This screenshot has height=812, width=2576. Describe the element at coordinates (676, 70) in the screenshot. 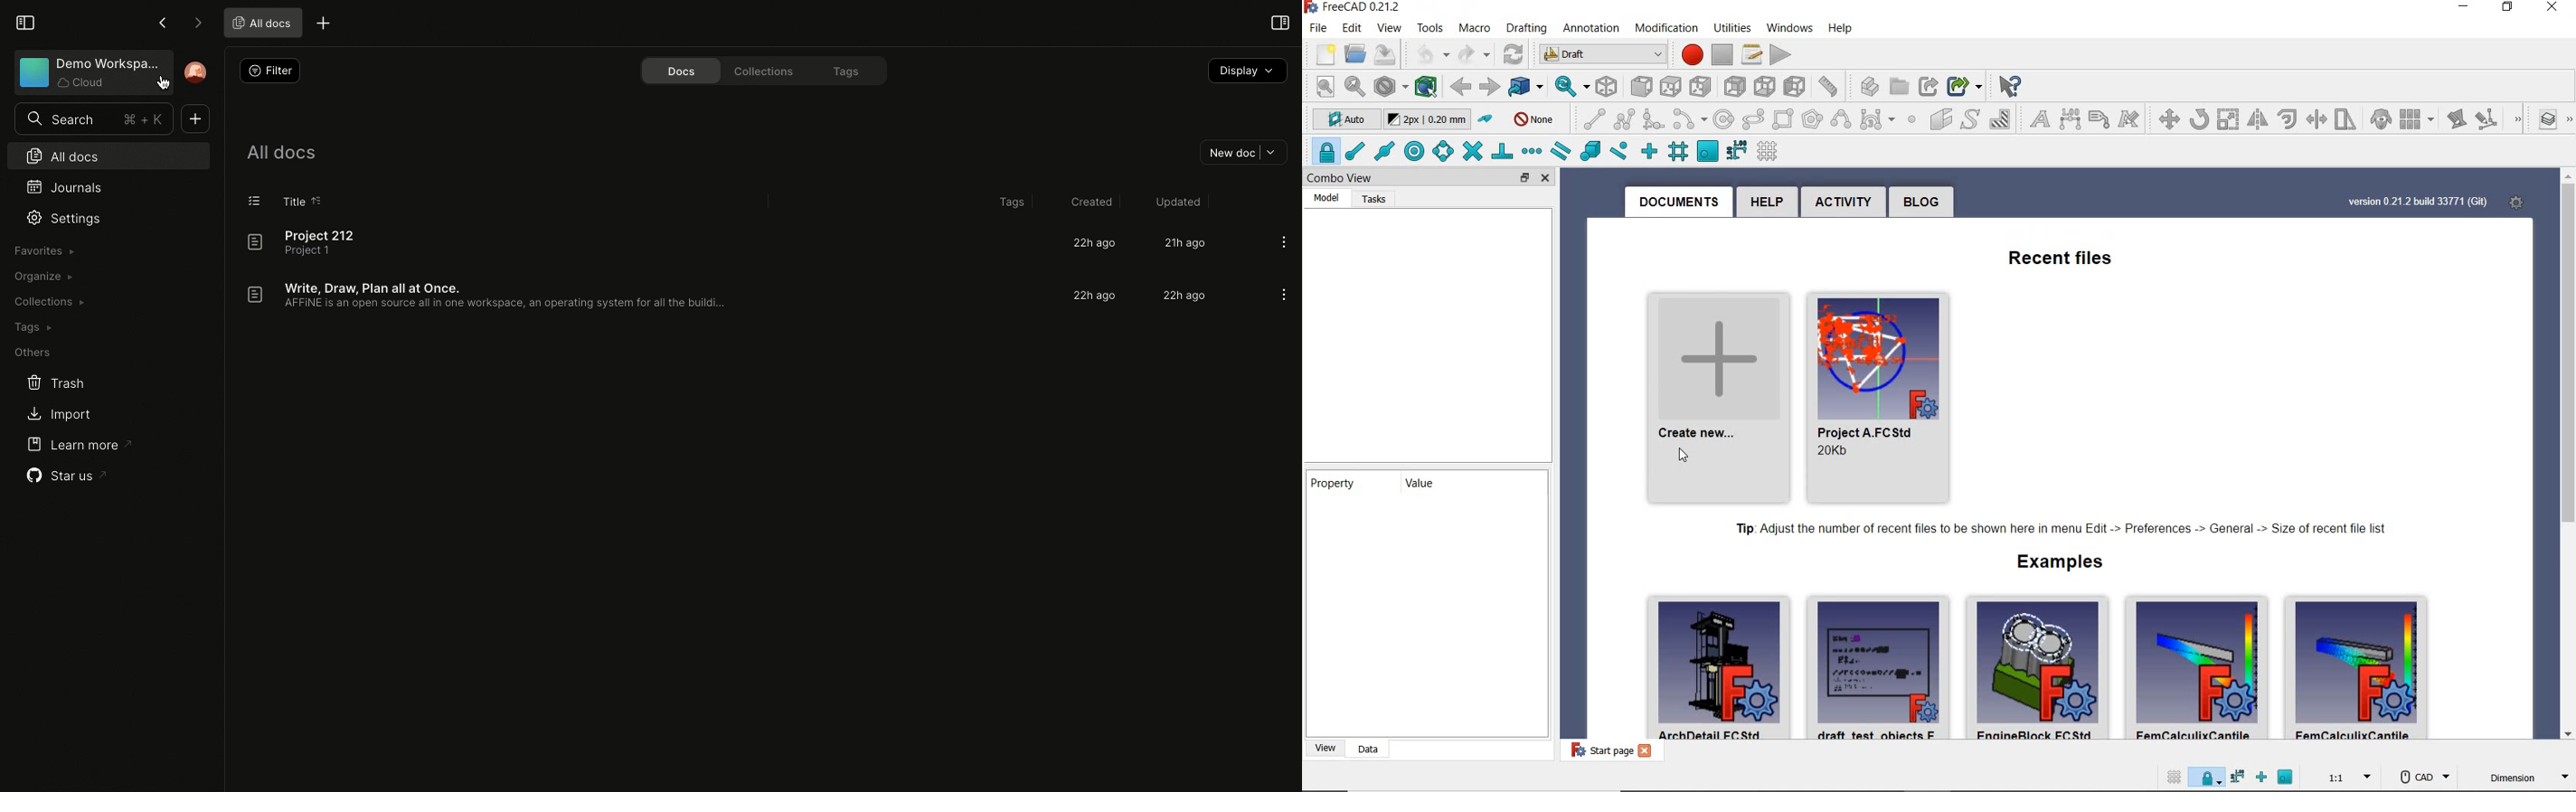

I see `Docs` at that location.